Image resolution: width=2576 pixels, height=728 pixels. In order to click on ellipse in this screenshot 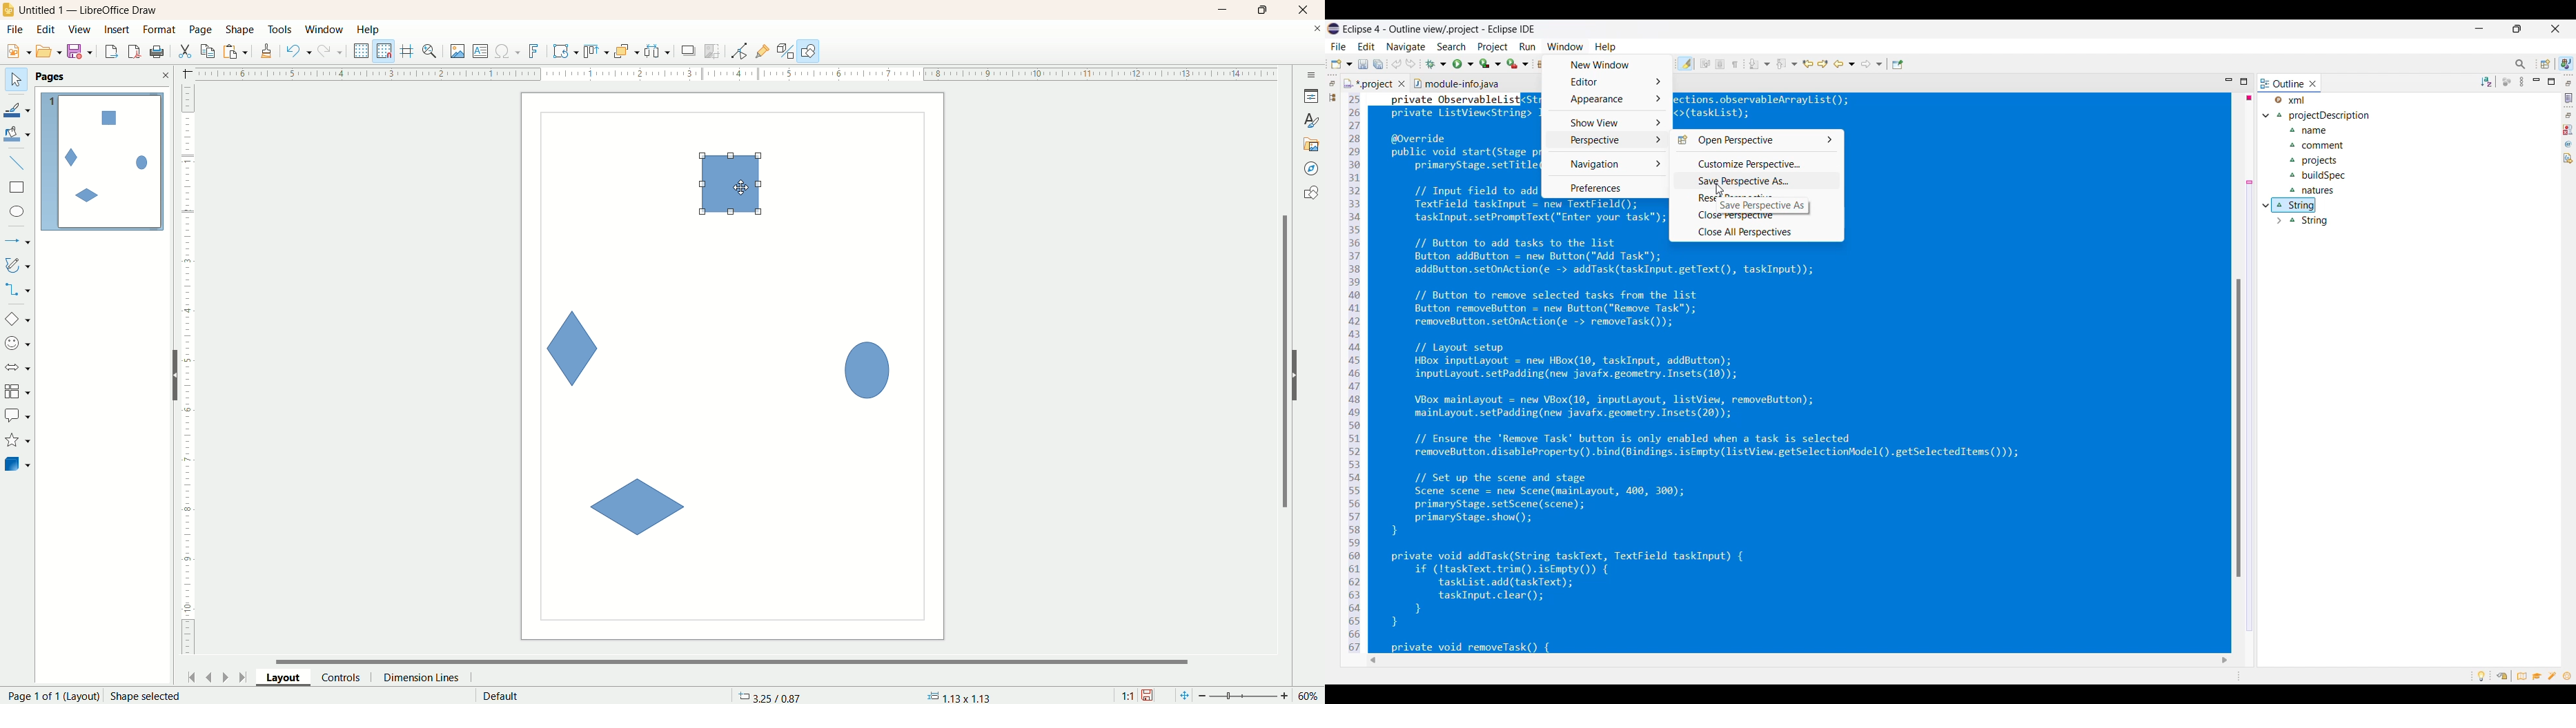, I will do `click(19, 213)`.